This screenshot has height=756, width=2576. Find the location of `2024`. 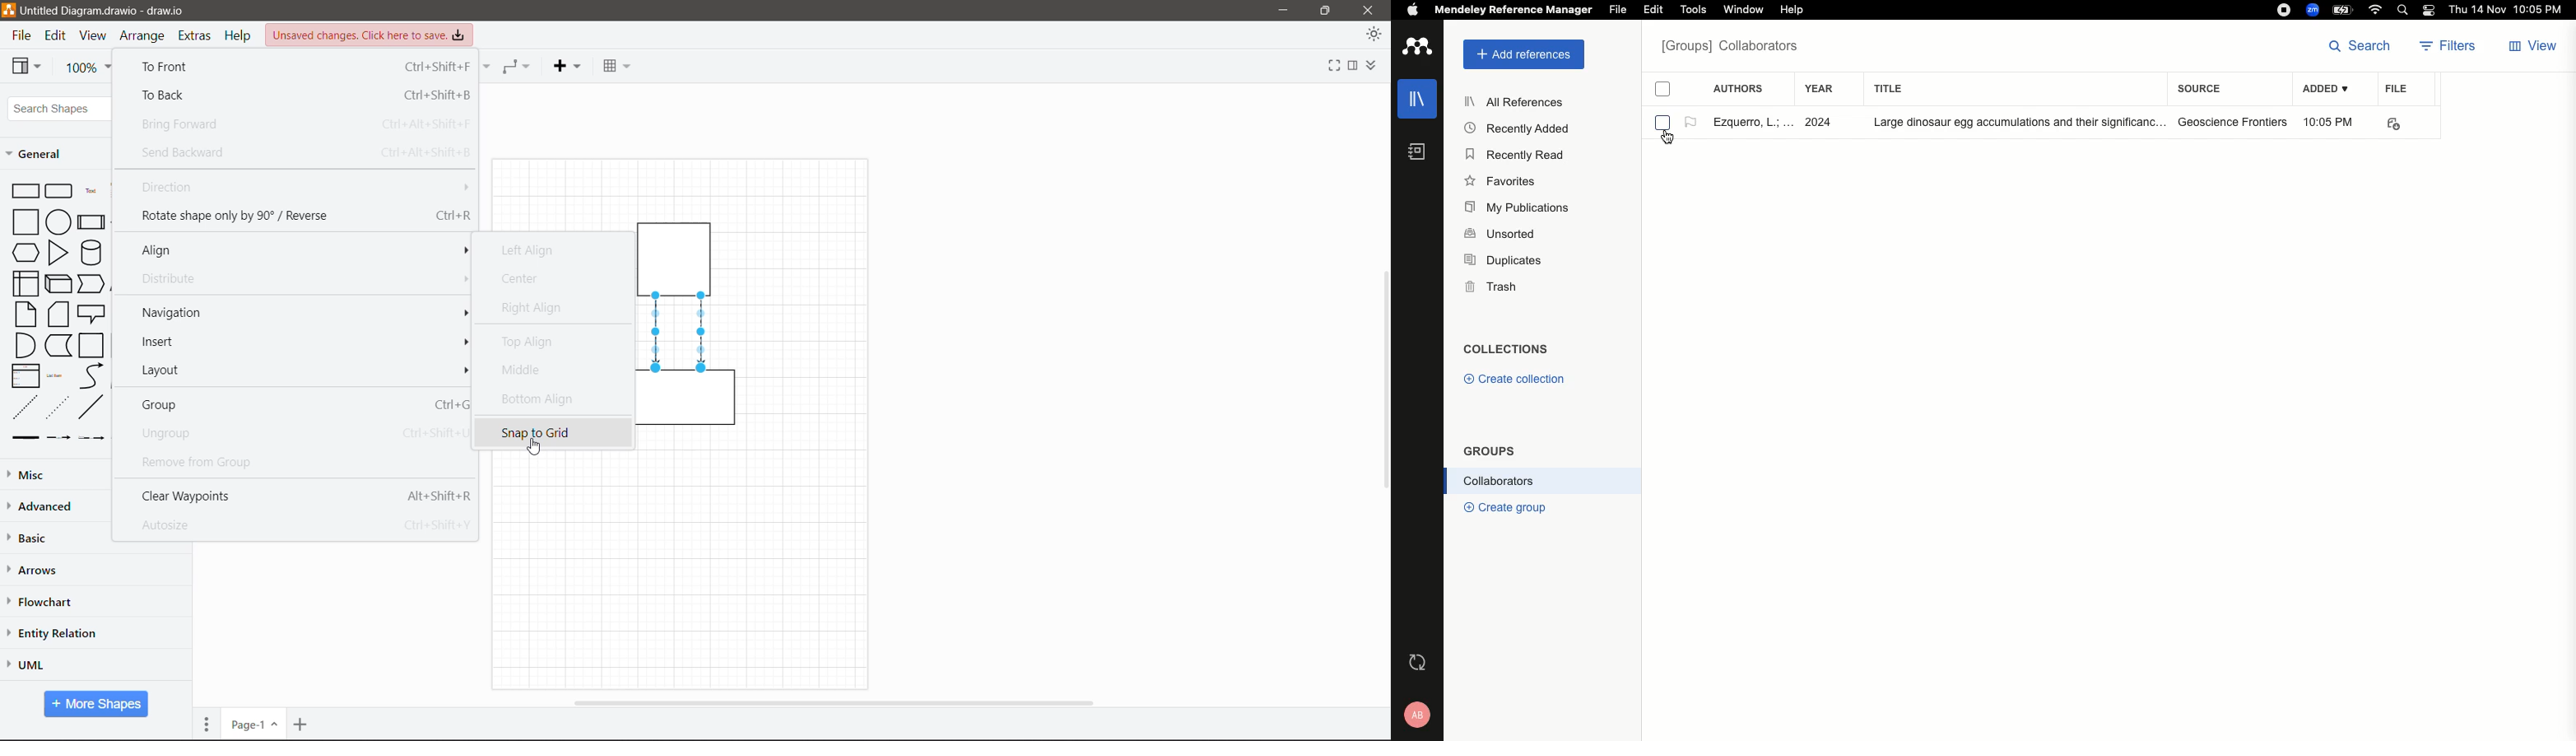

2024 is located at coordinates (1822, 123).